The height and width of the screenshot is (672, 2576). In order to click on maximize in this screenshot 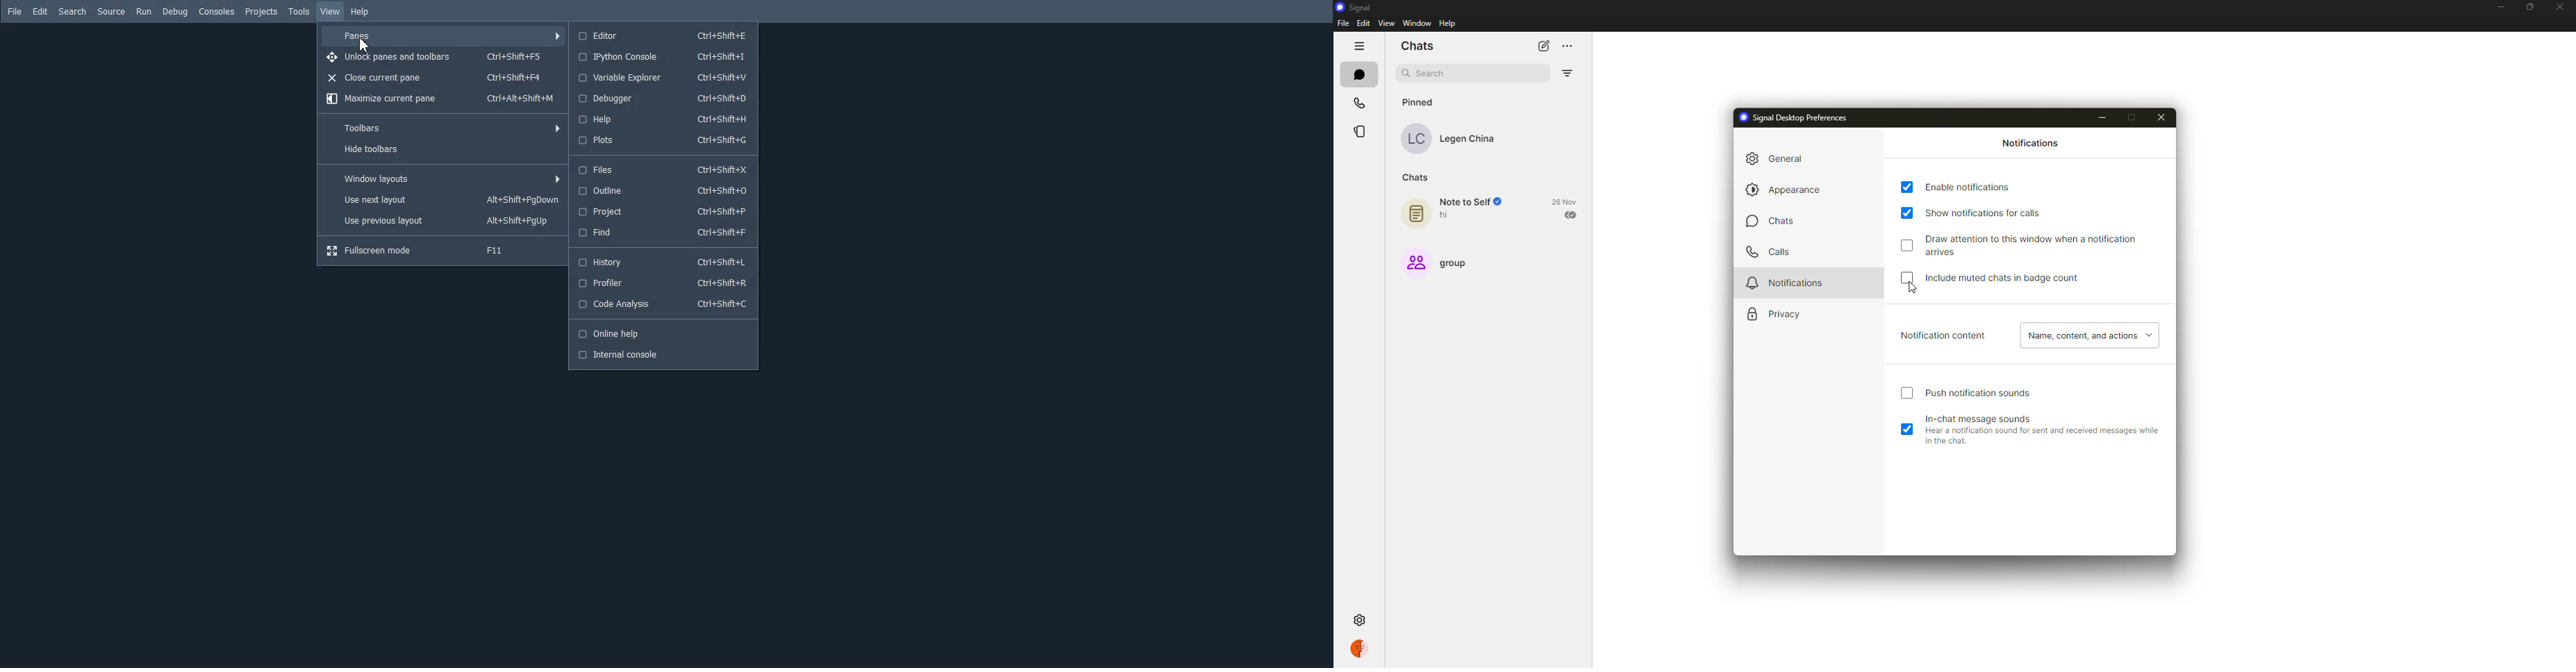, I will do `click(2140, 117)`.